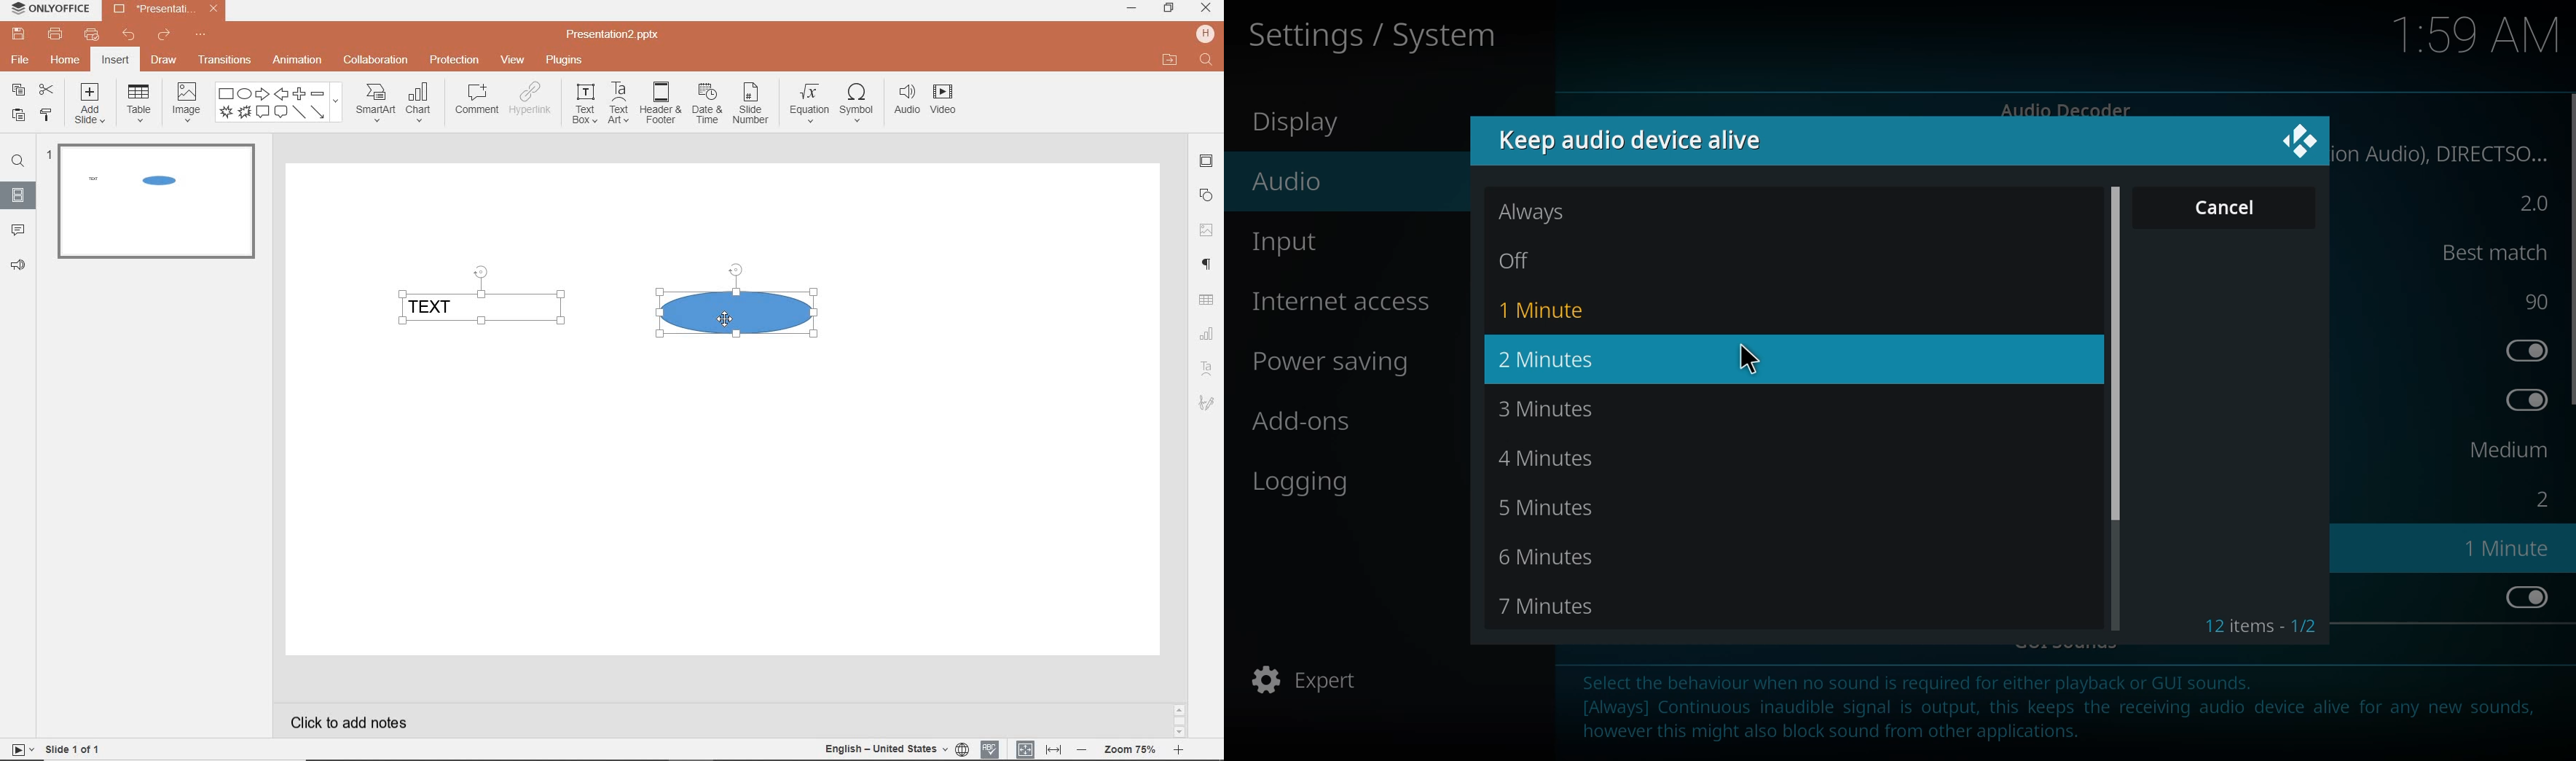 This screenshot has width=2576, height=784. What do you see at coordinates (352, 721) in the screenshot?
I see `CLICK TO ADD NOTES` at bounding box center [352, 721].